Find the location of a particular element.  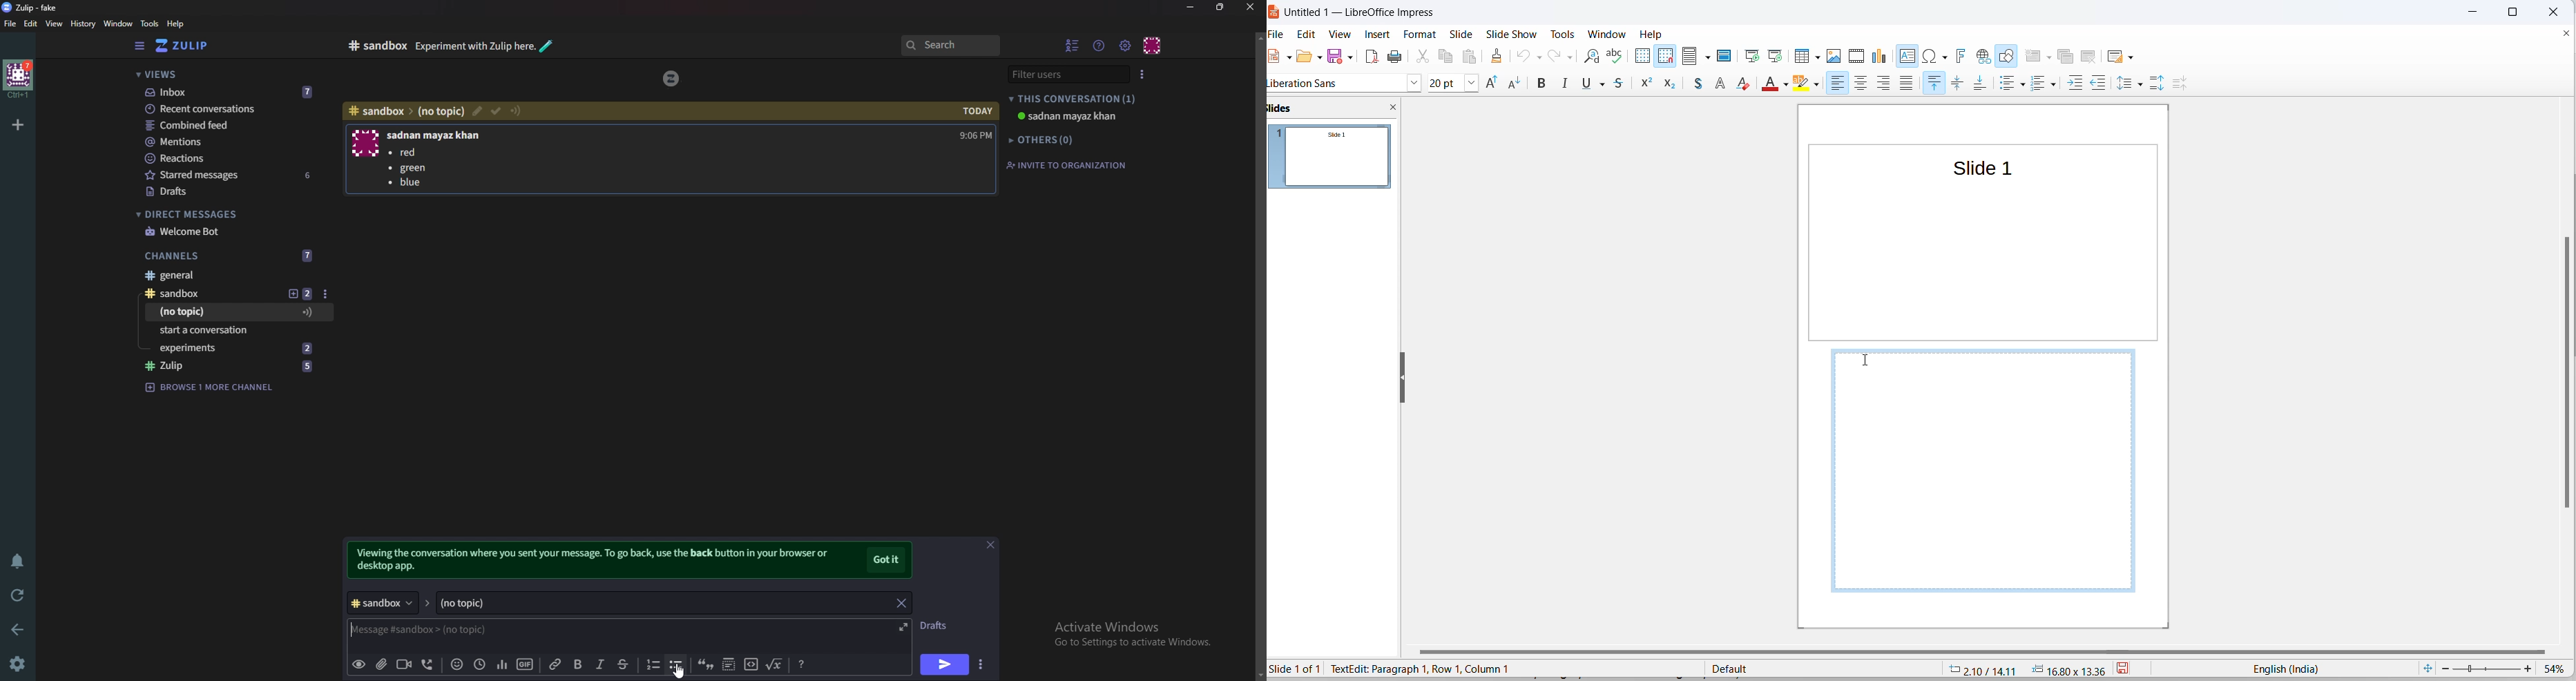

Mentions is located at coordinates (232, 142).